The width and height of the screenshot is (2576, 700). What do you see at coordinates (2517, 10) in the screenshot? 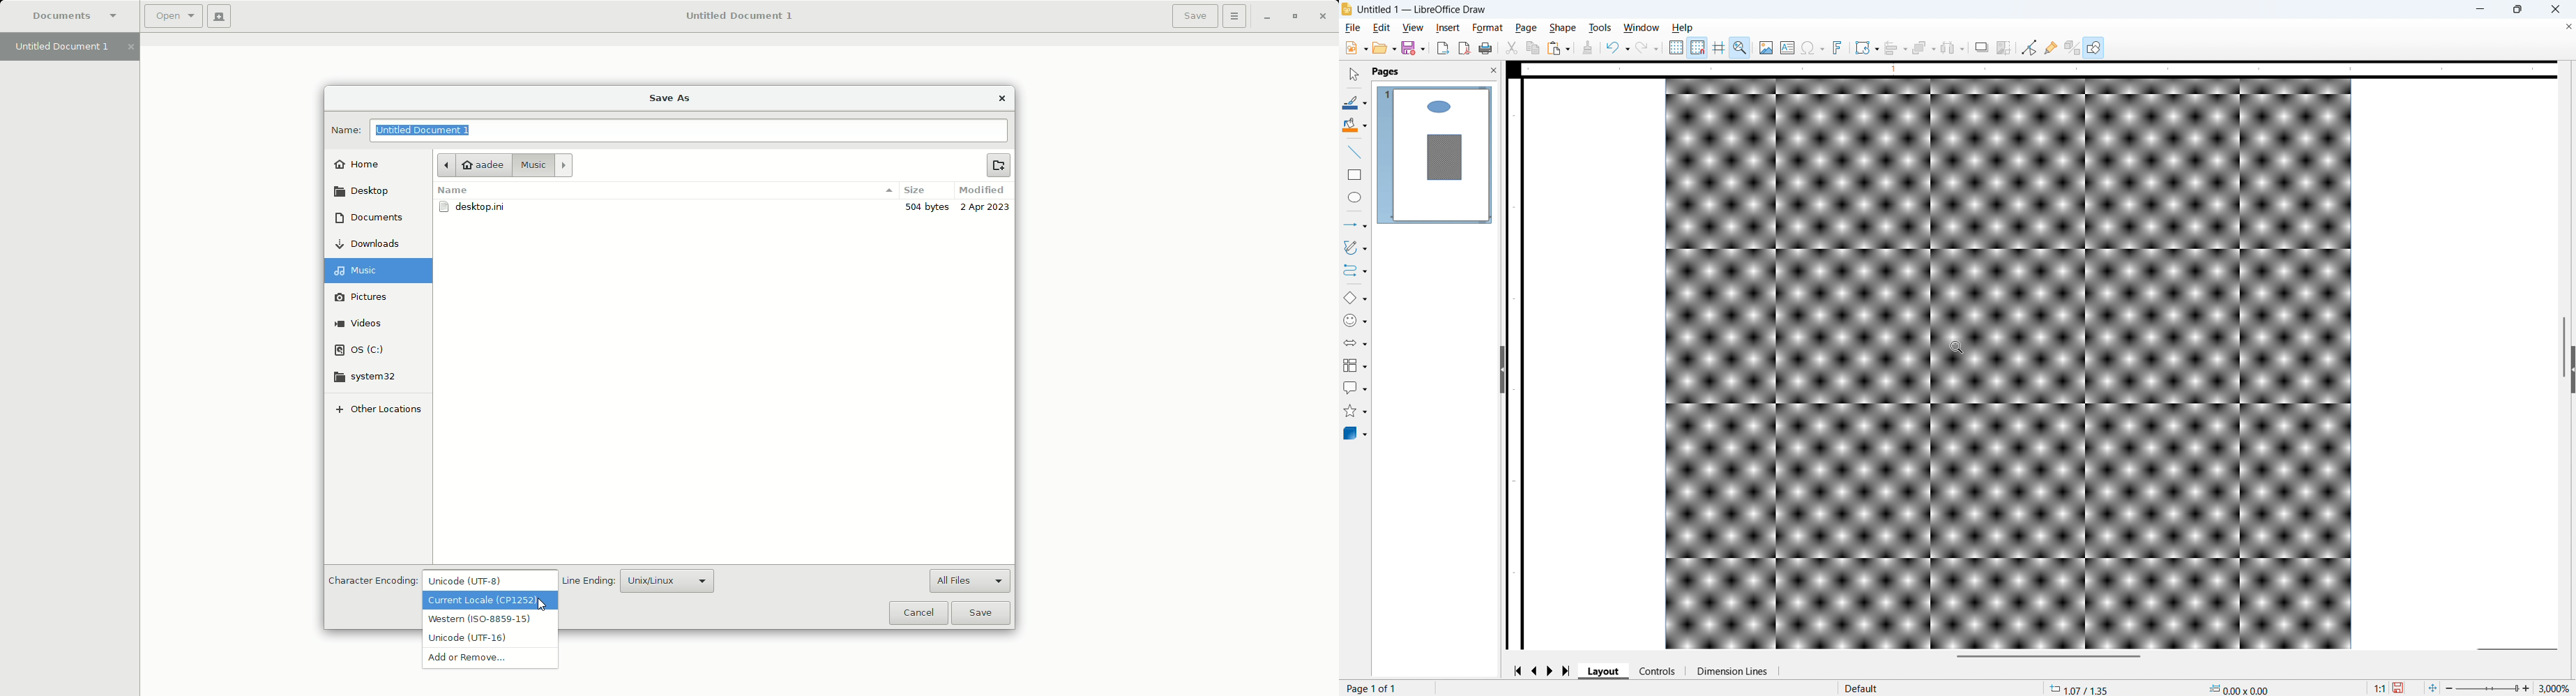
I see `maximise ` at bounding box center [2517, 10].